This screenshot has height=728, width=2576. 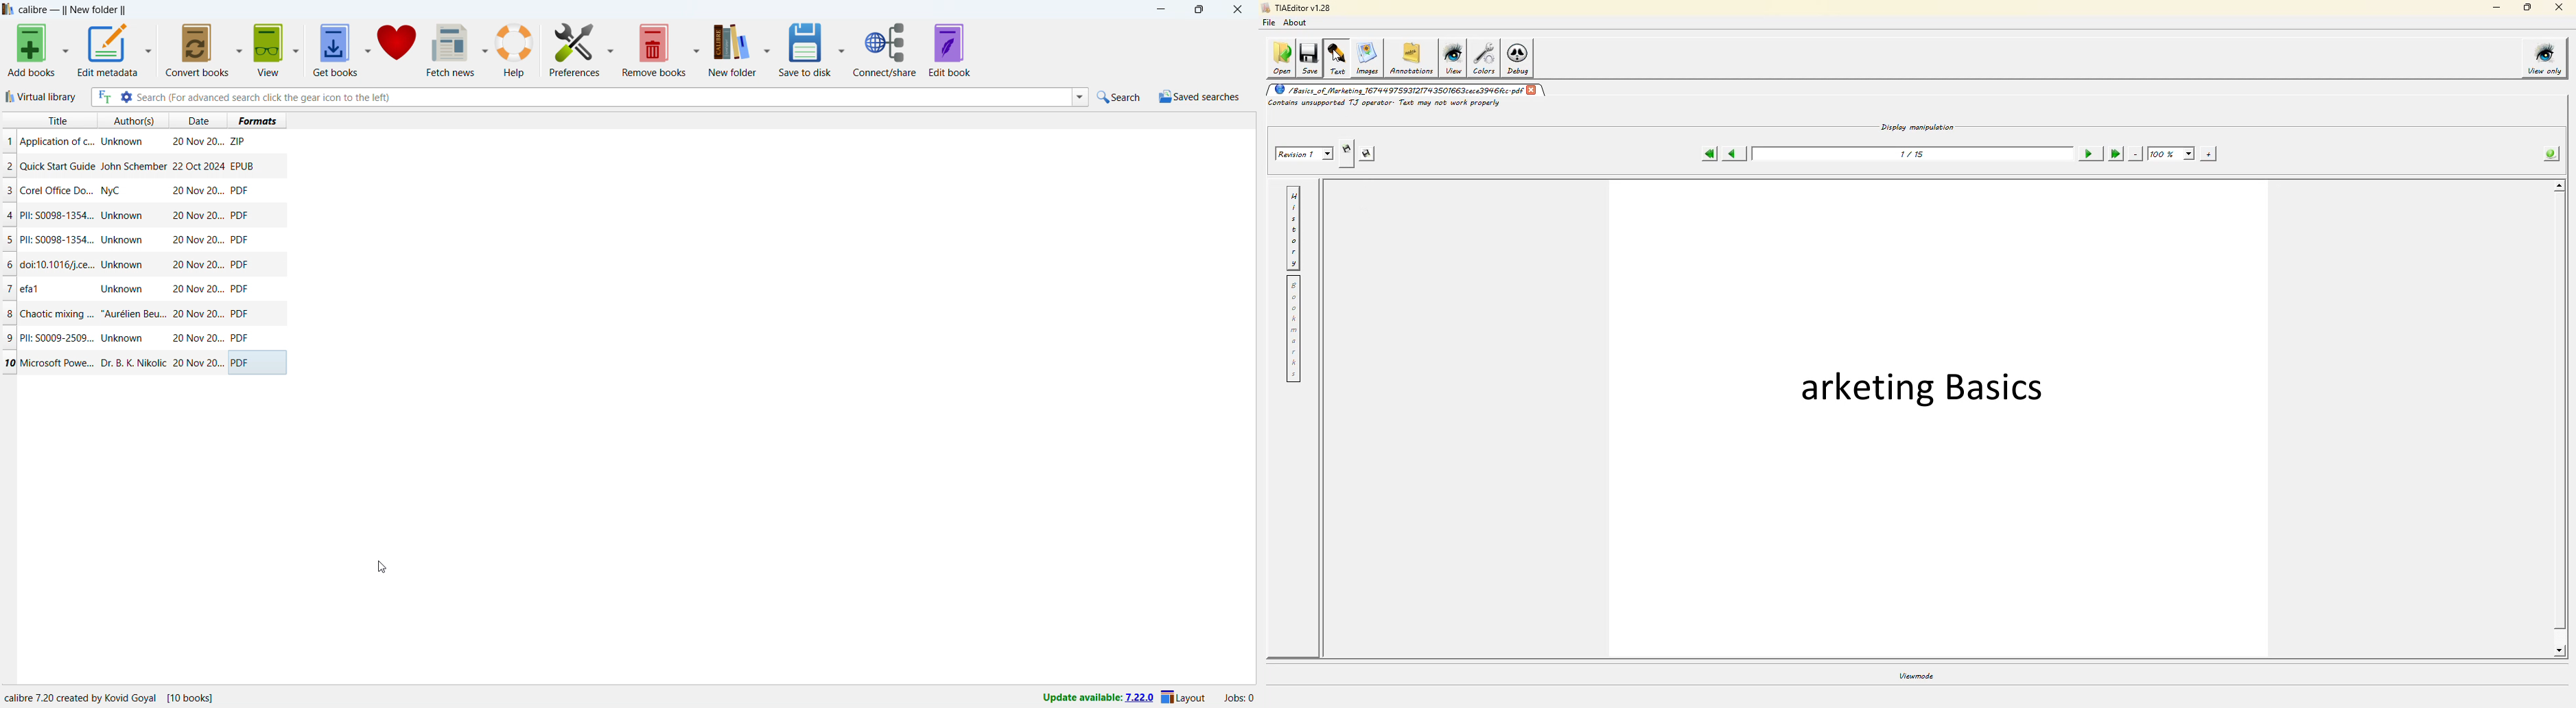 What do you see at coordinates (1920, 386) in the screenshot?
I see `arketing Basics` at bounding box center [1920, 386].